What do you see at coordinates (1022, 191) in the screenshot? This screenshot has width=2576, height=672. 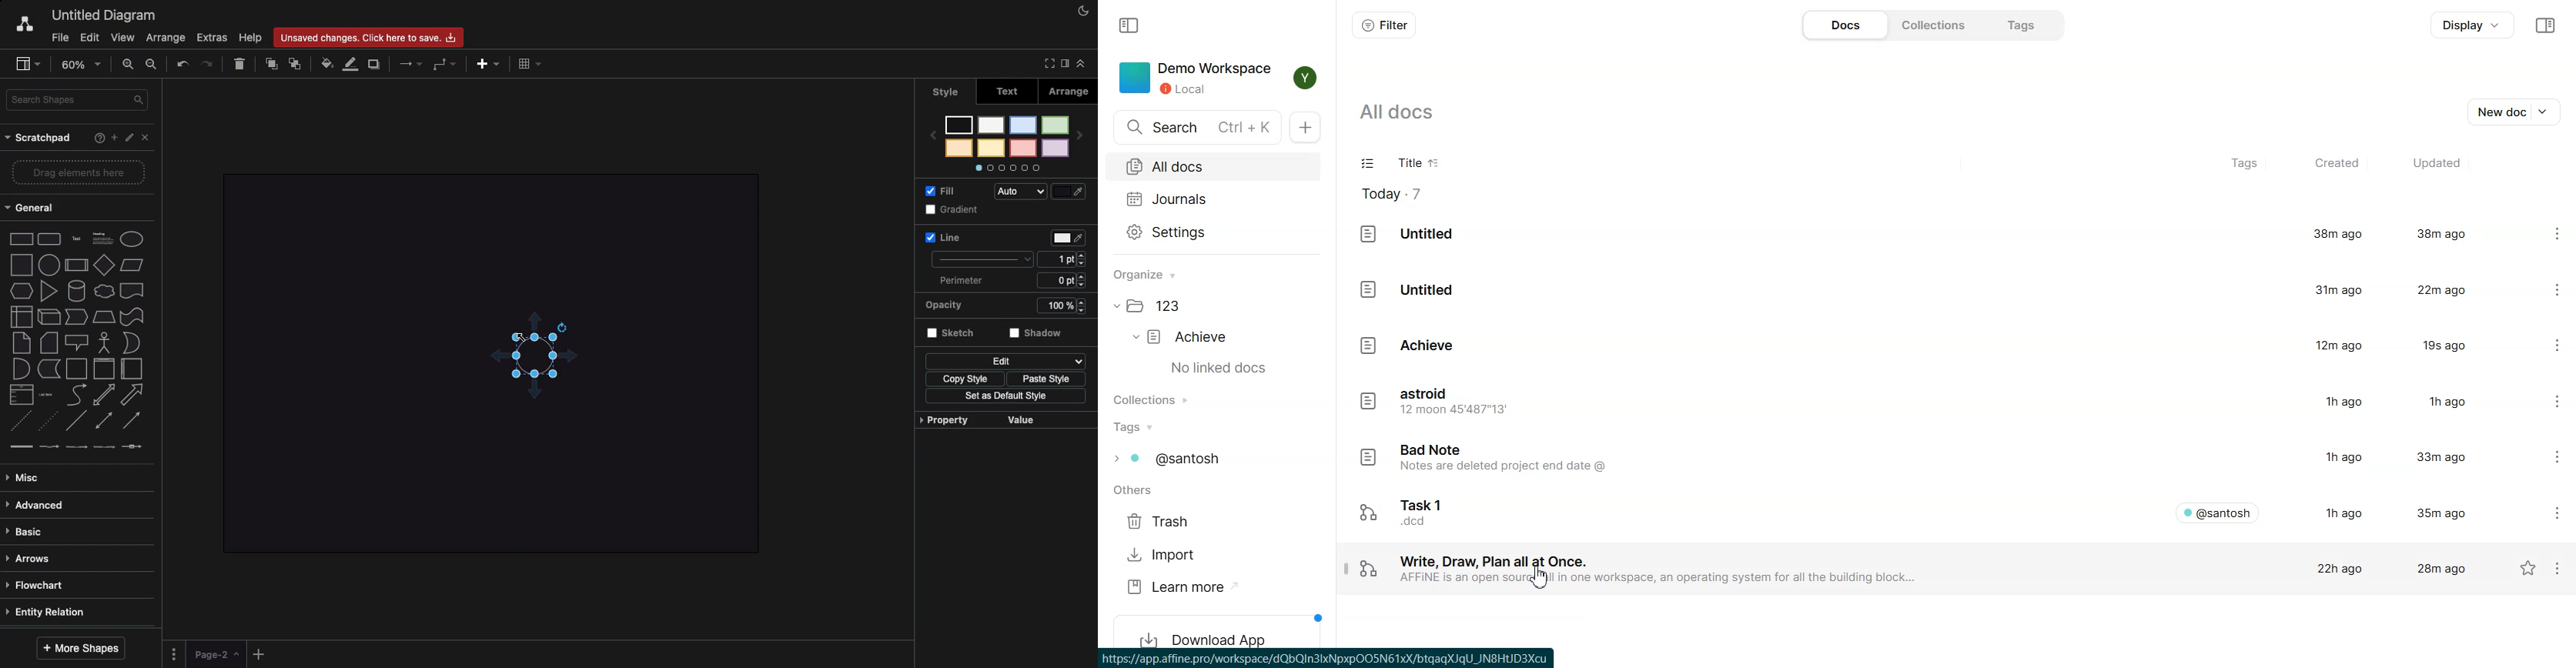 I see `Auto` at bounding box center [1022, 191].